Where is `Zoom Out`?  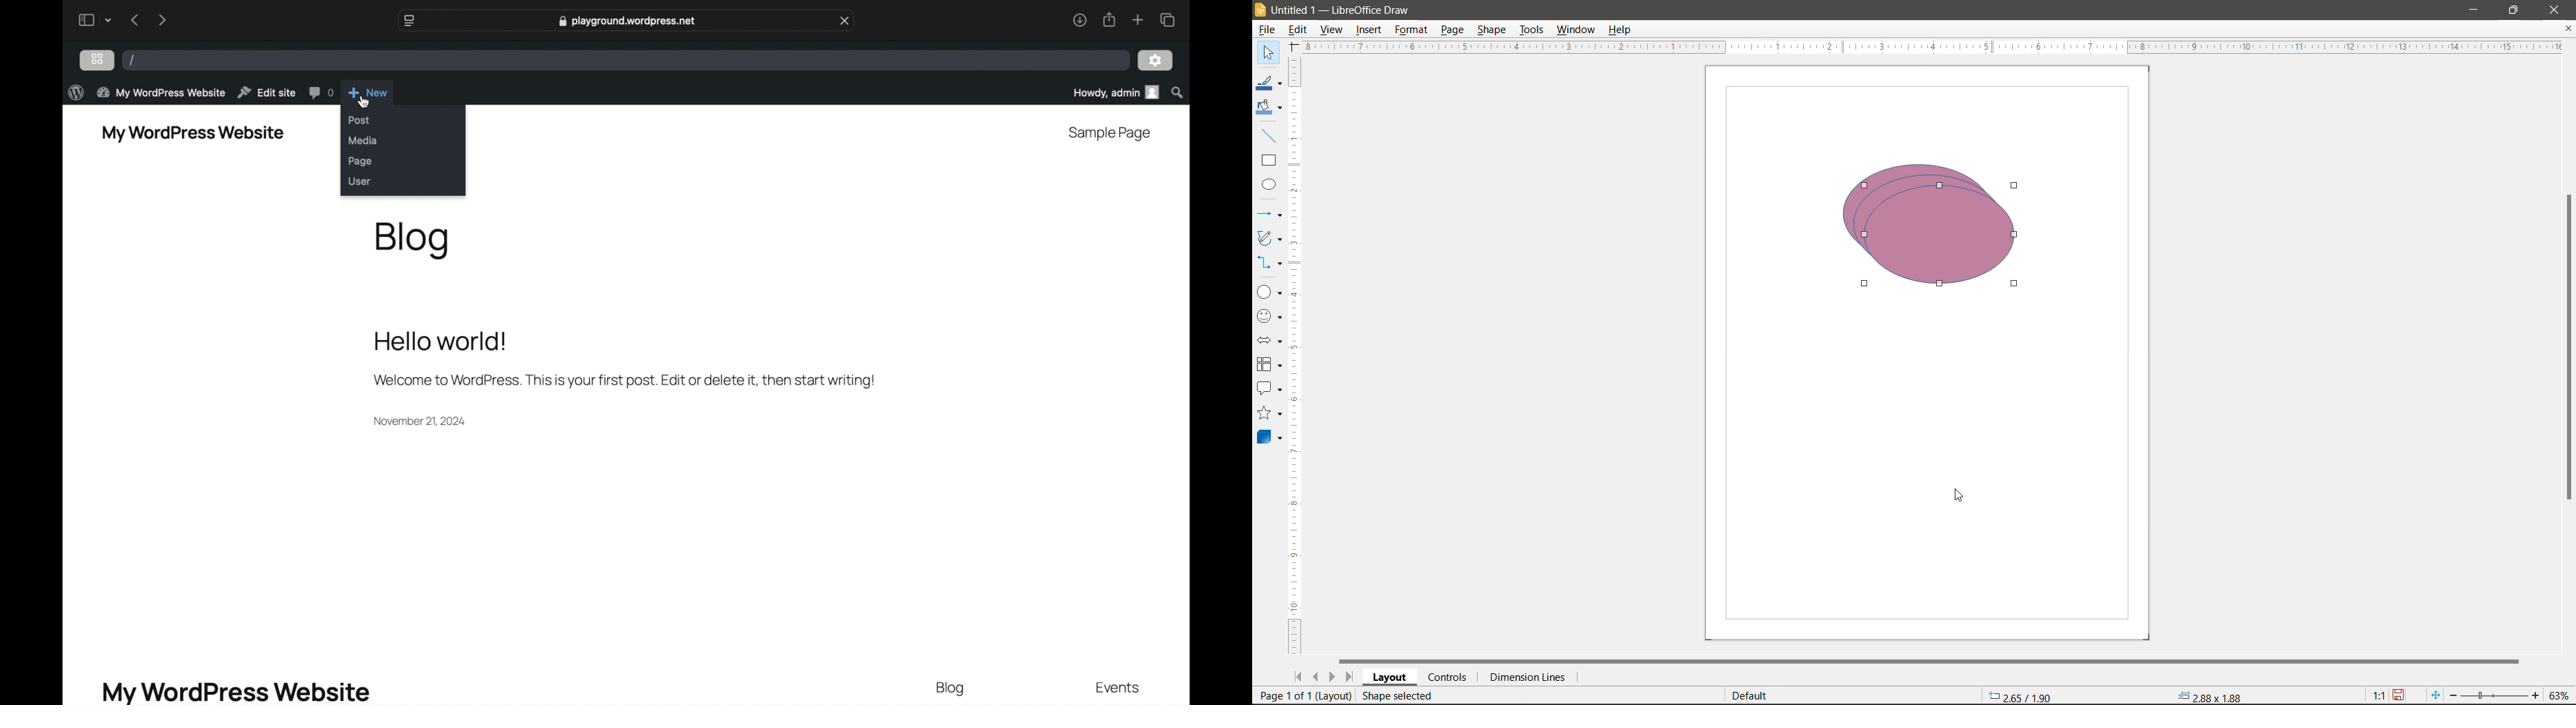 Zoom Out is located at coordinates (2453, 696).